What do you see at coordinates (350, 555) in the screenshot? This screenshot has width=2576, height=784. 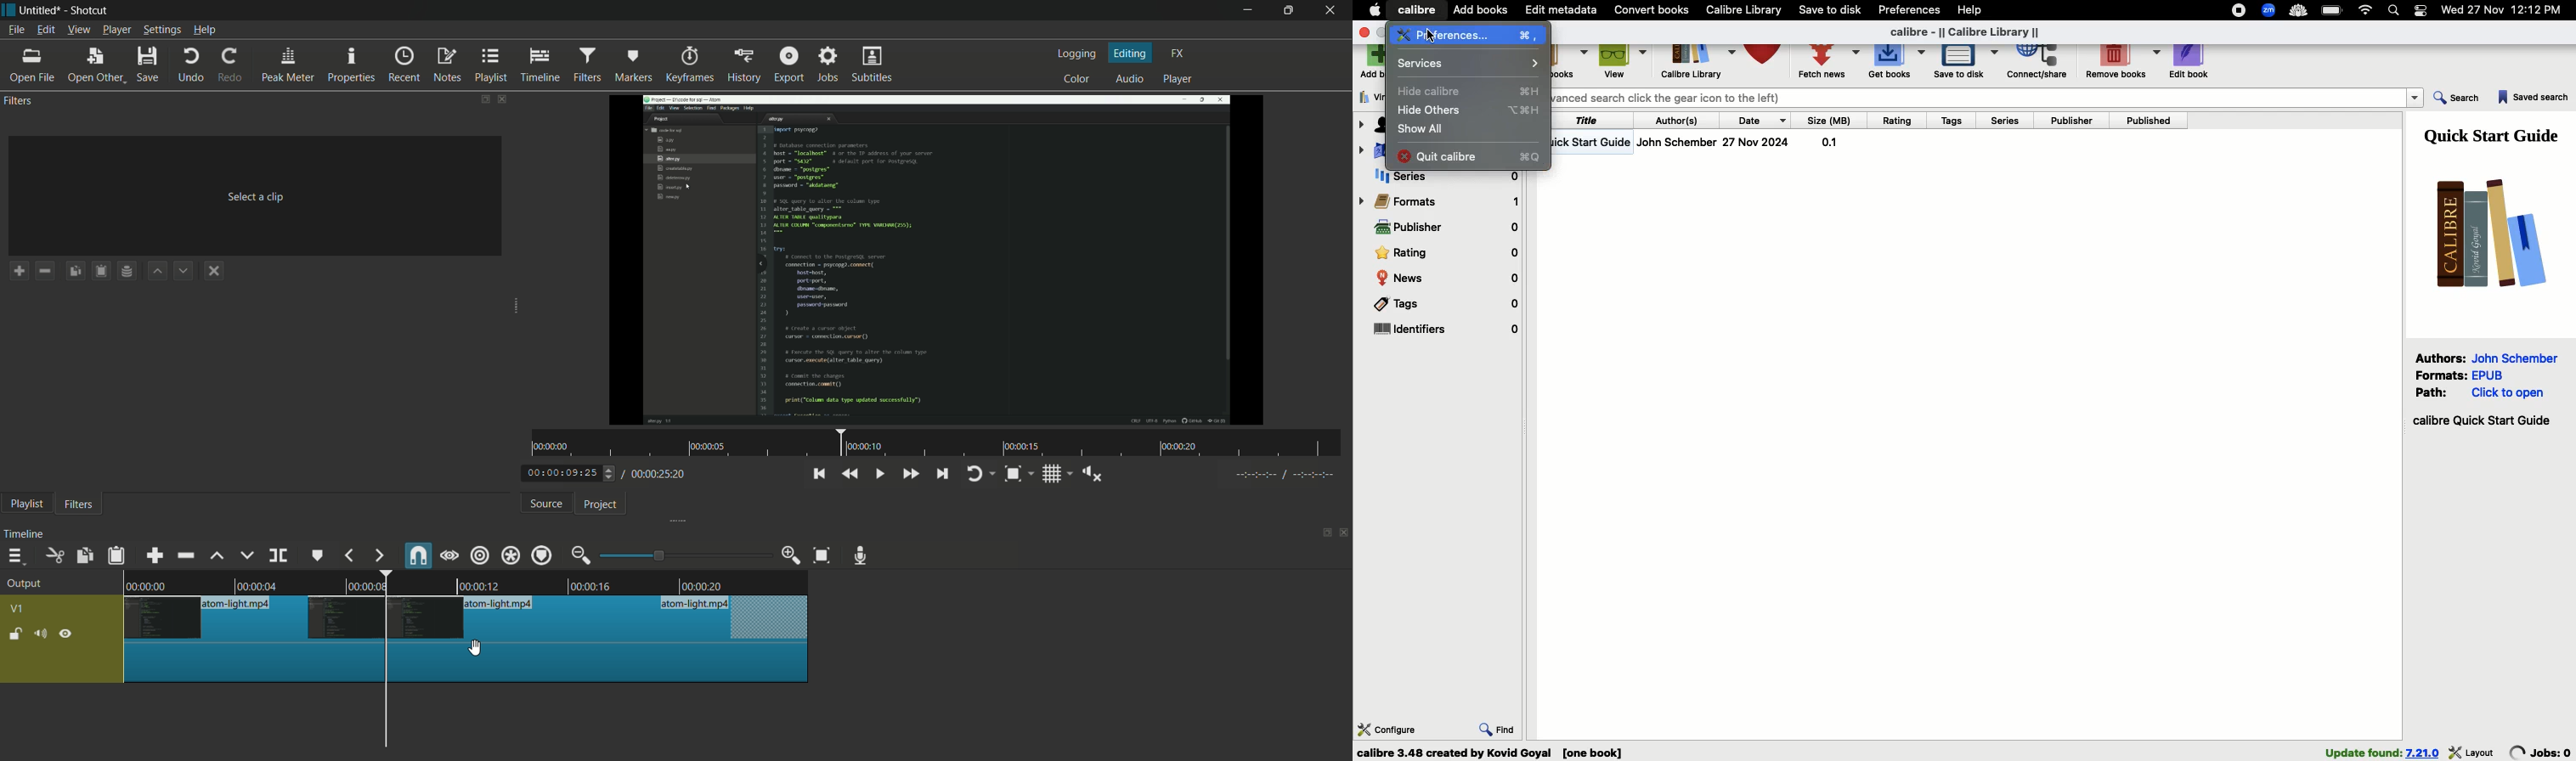 I see `previous marker` at bounding box center [350, 555].